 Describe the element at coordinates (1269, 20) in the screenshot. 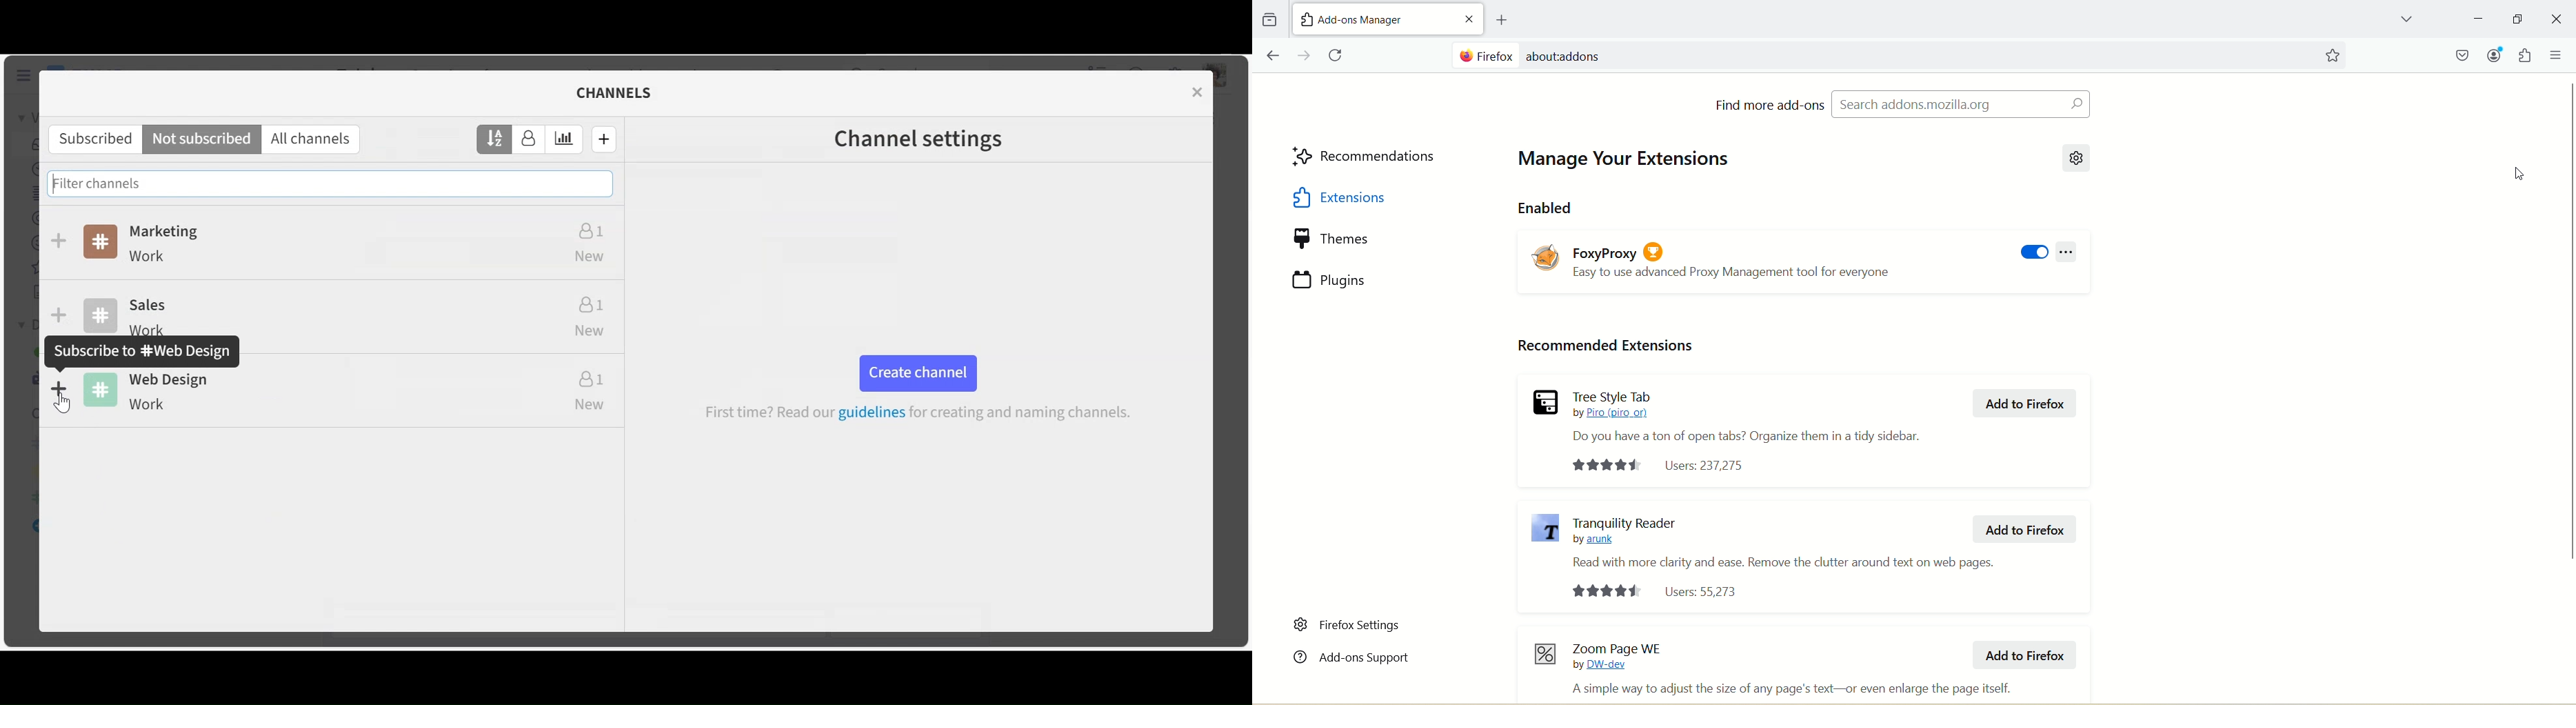

I see `Folder` at that location.